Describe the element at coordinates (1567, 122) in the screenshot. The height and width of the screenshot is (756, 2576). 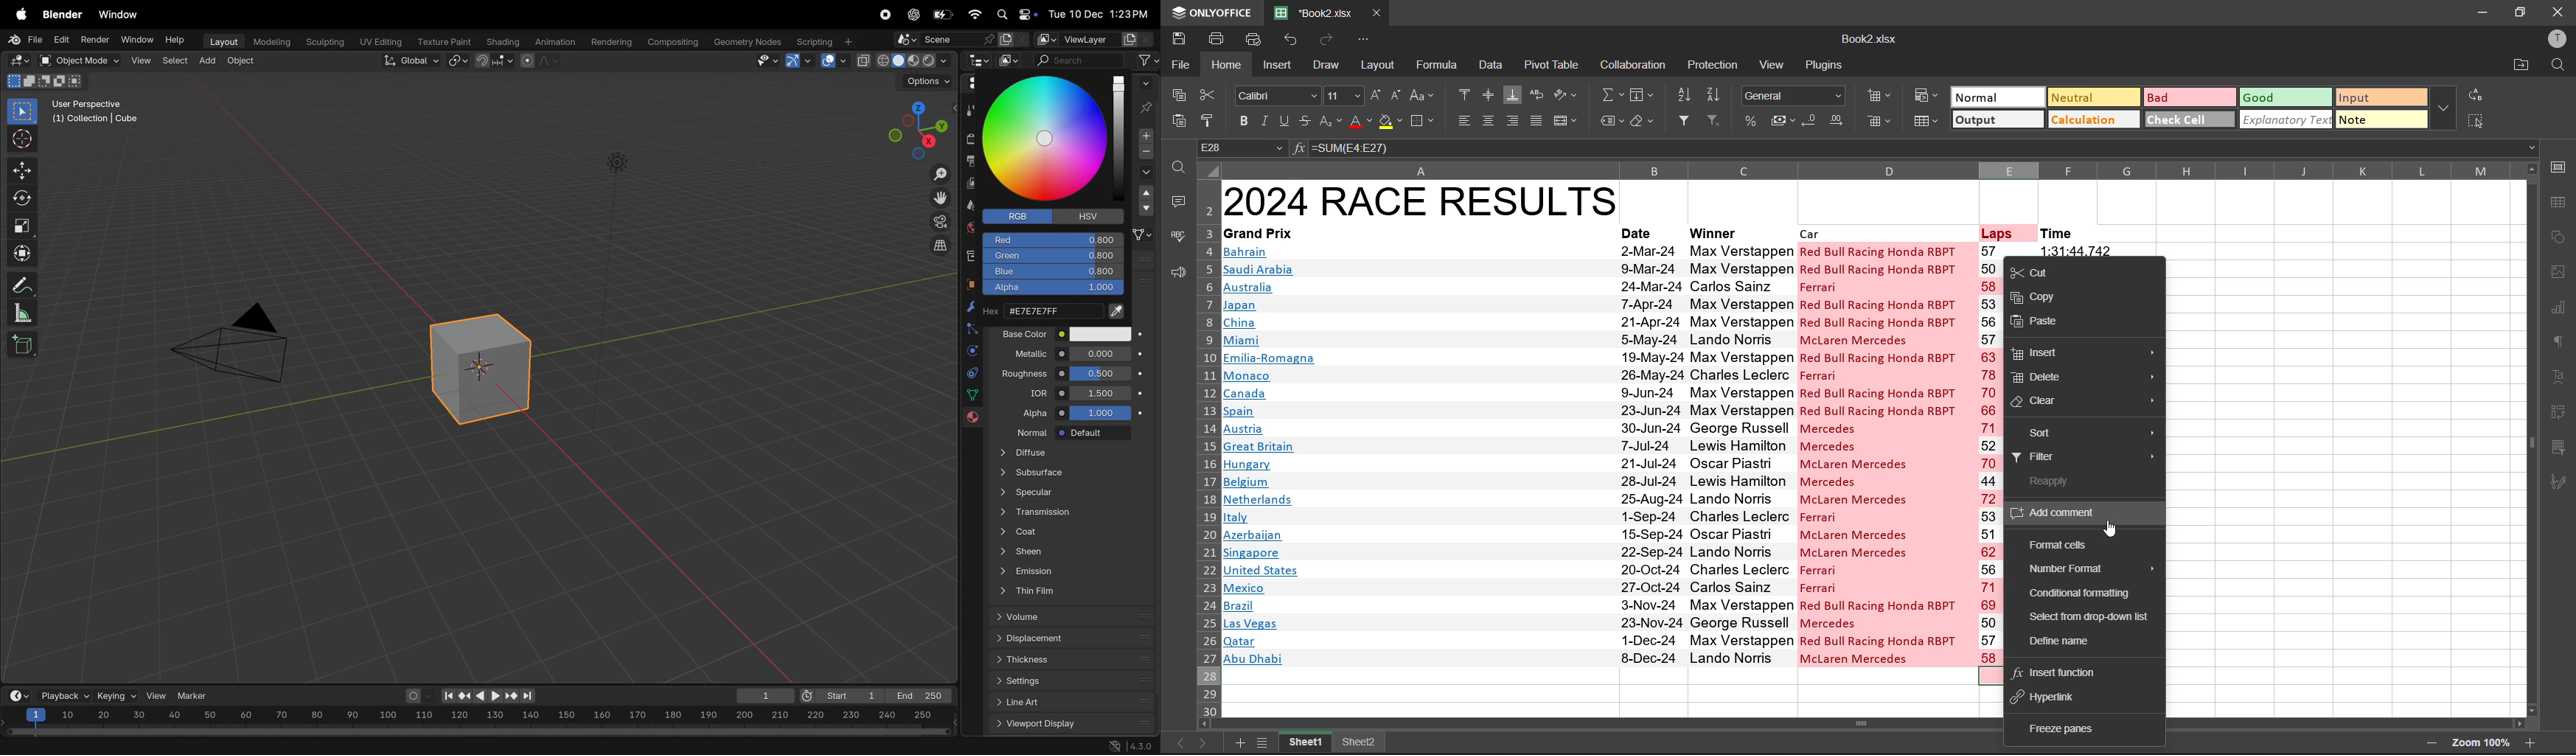
I see `merge and center` at that location.